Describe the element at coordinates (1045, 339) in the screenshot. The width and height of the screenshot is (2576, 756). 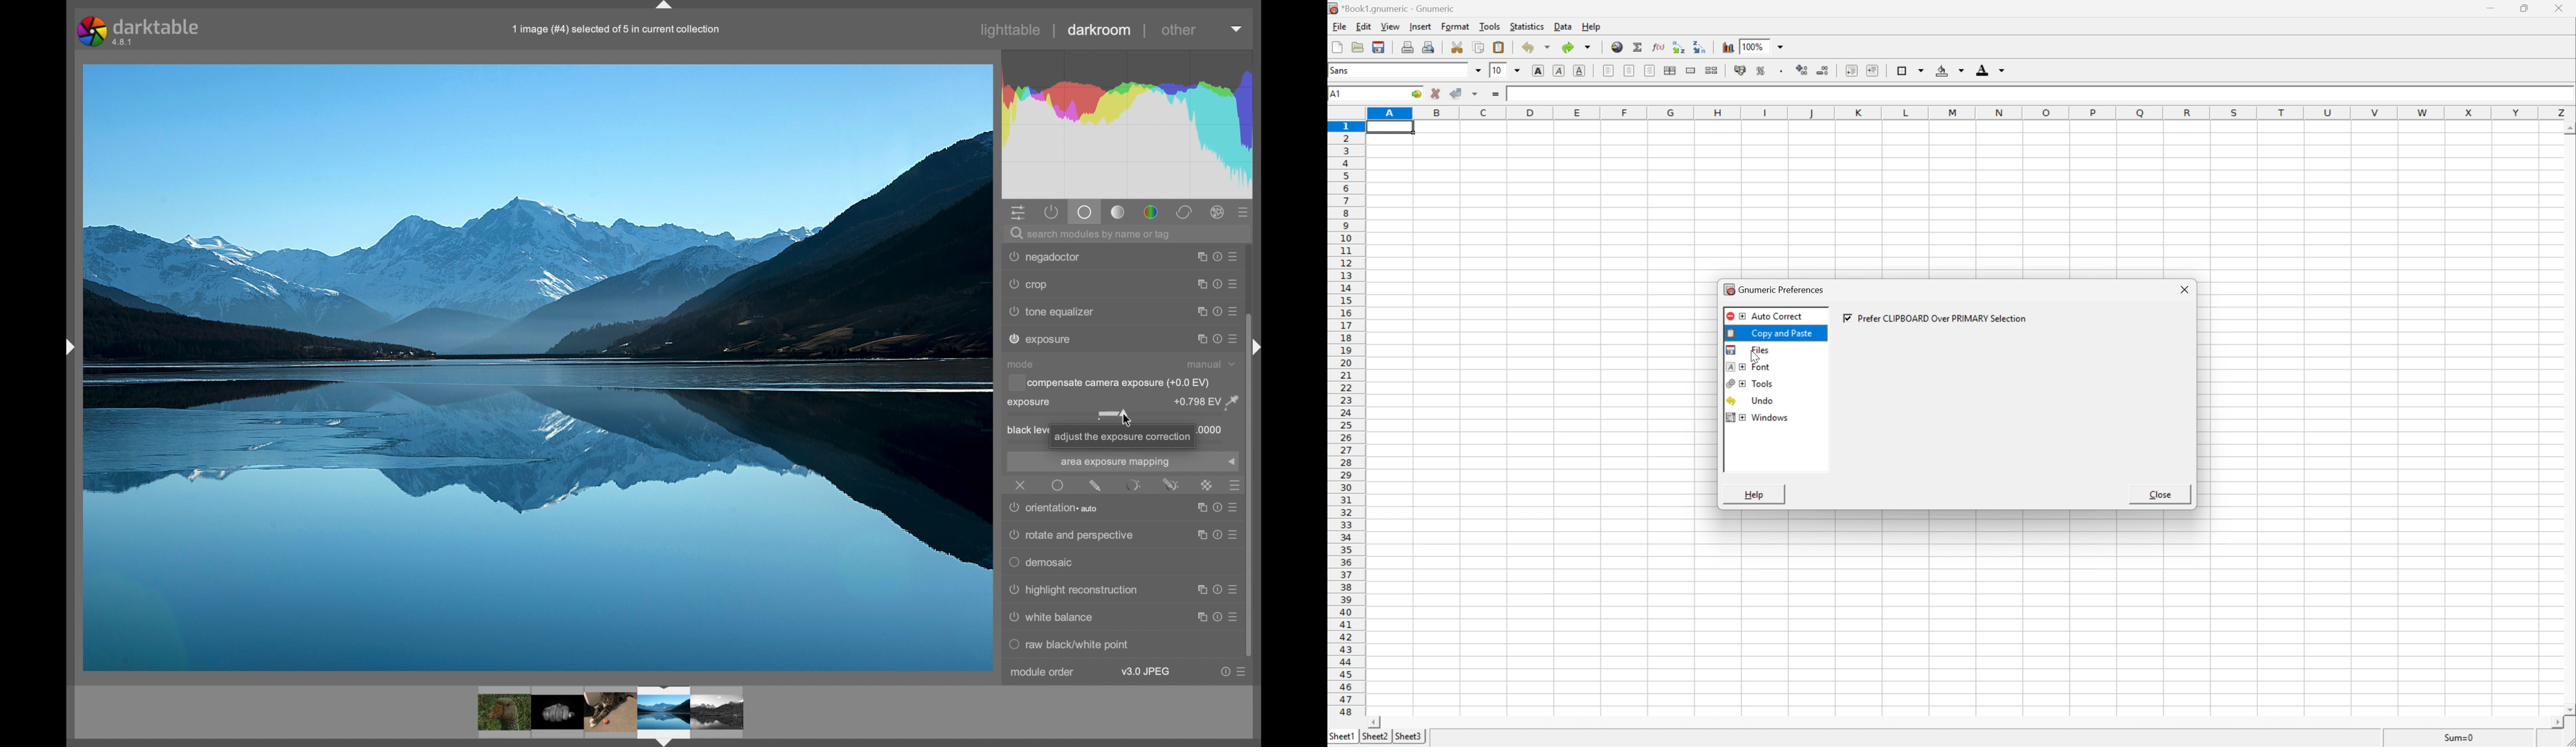
I see `negadoctor` at that location.